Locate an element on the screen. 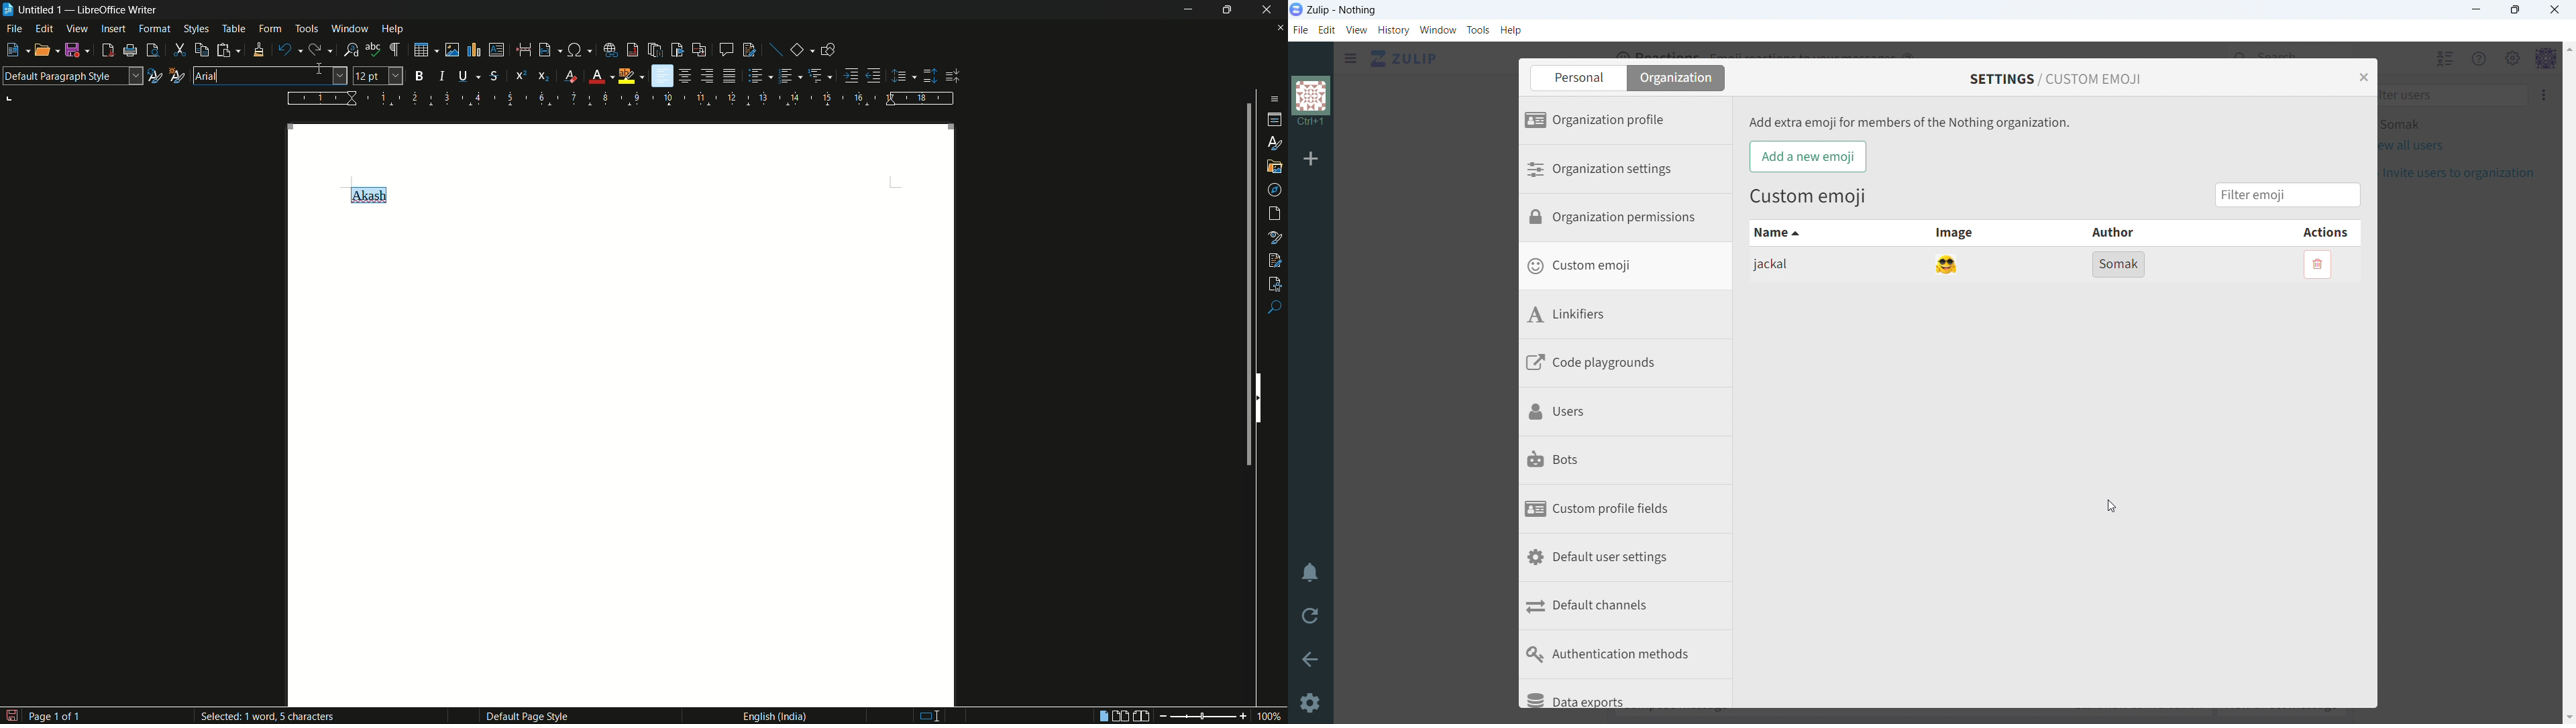 Image resolution: width=2576 pixels, height=728 pixels. scroll bar is located at coordinates (1245, 288).